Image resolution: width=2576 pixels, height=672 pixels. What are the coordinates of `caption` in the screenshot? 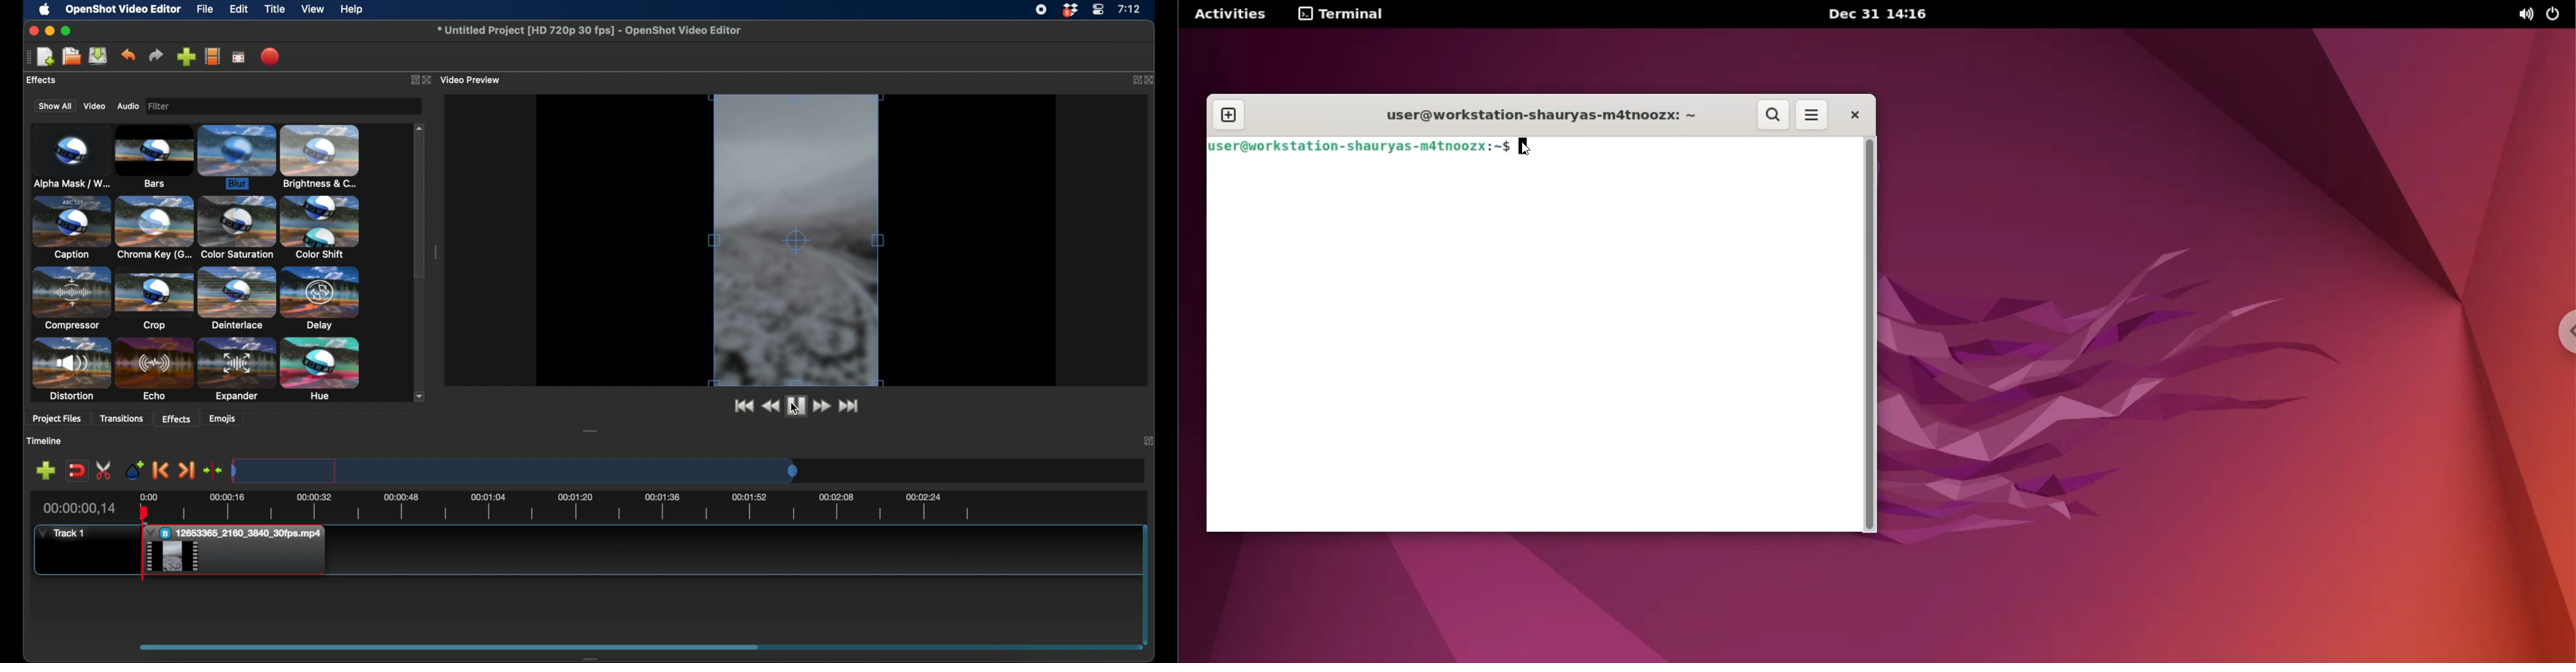 It's located at (71, 227).